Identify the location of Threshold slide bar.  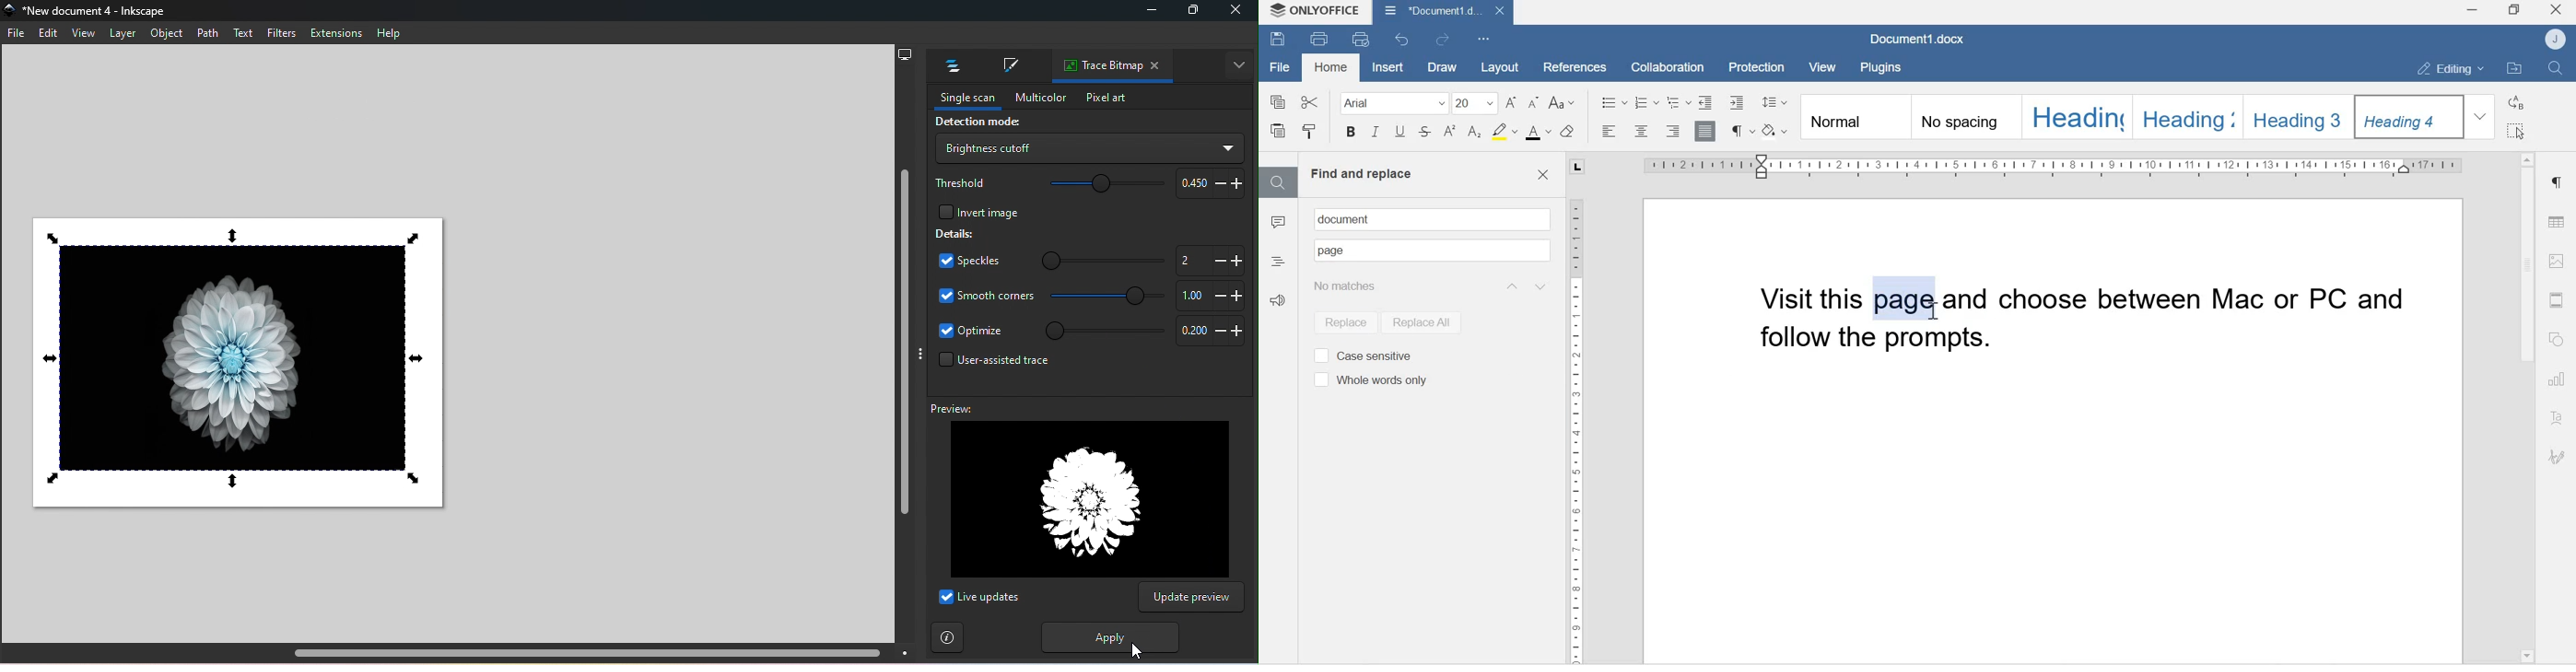
(1097, 185).